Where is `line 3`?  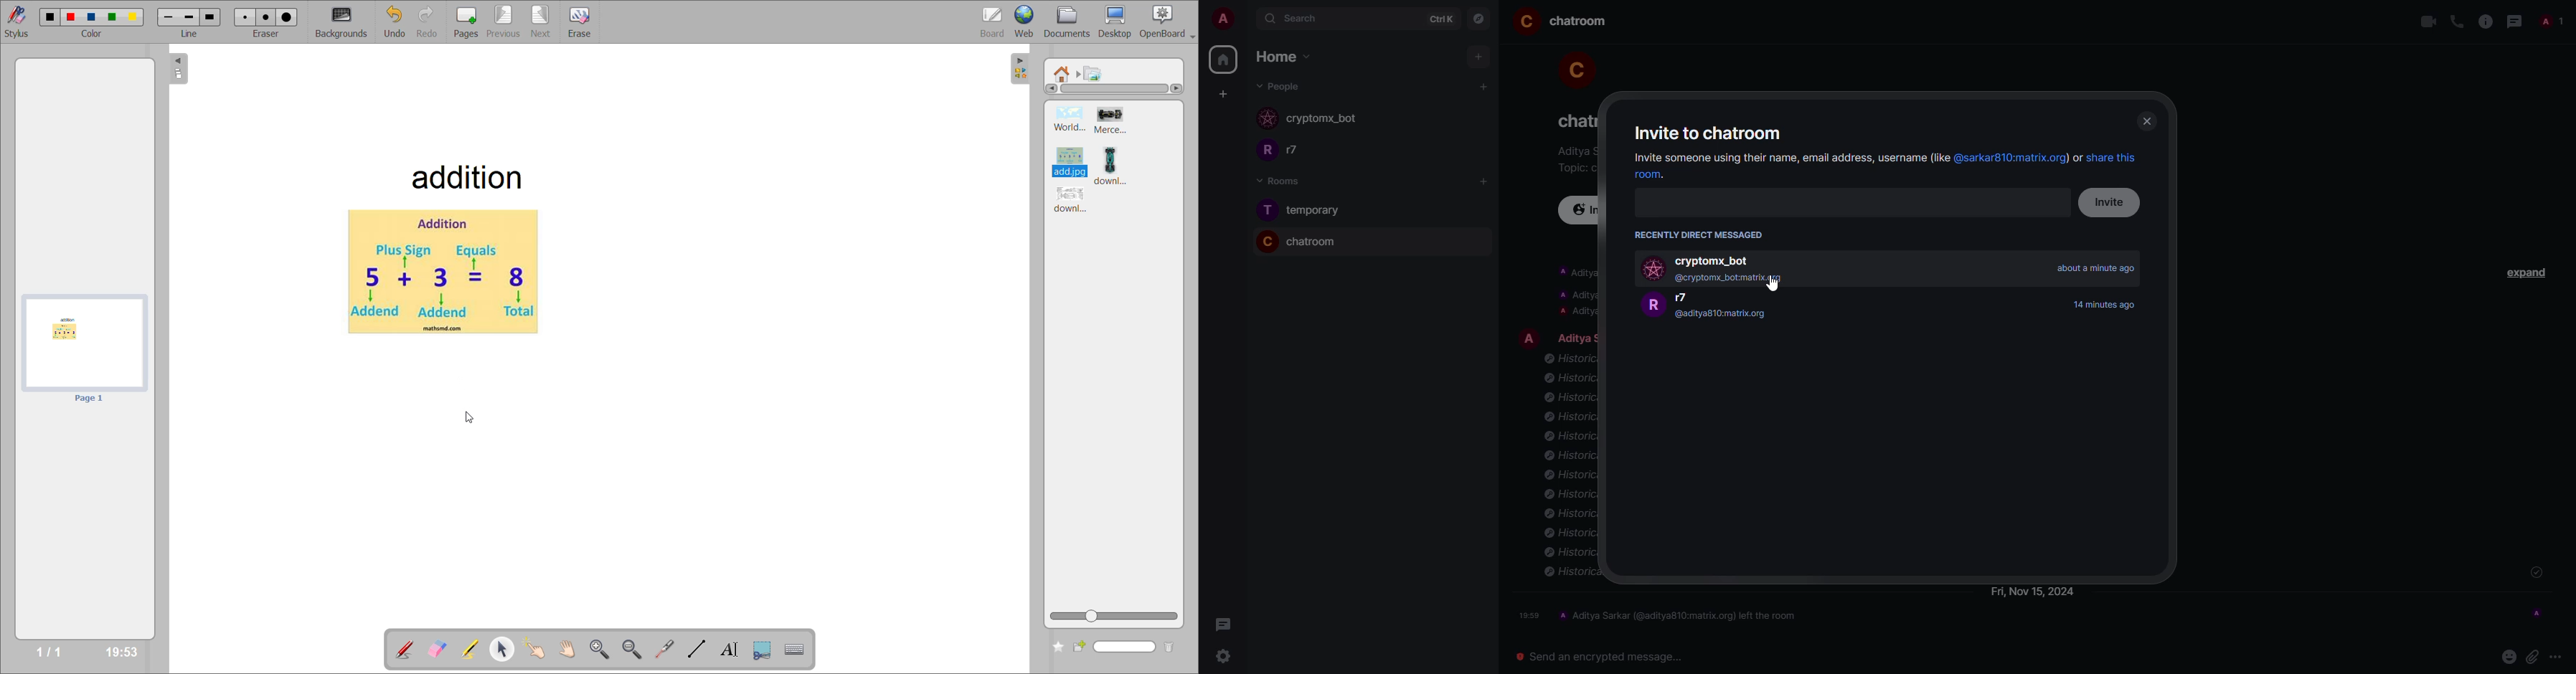 line 3 is located at coordinates (209, 16).